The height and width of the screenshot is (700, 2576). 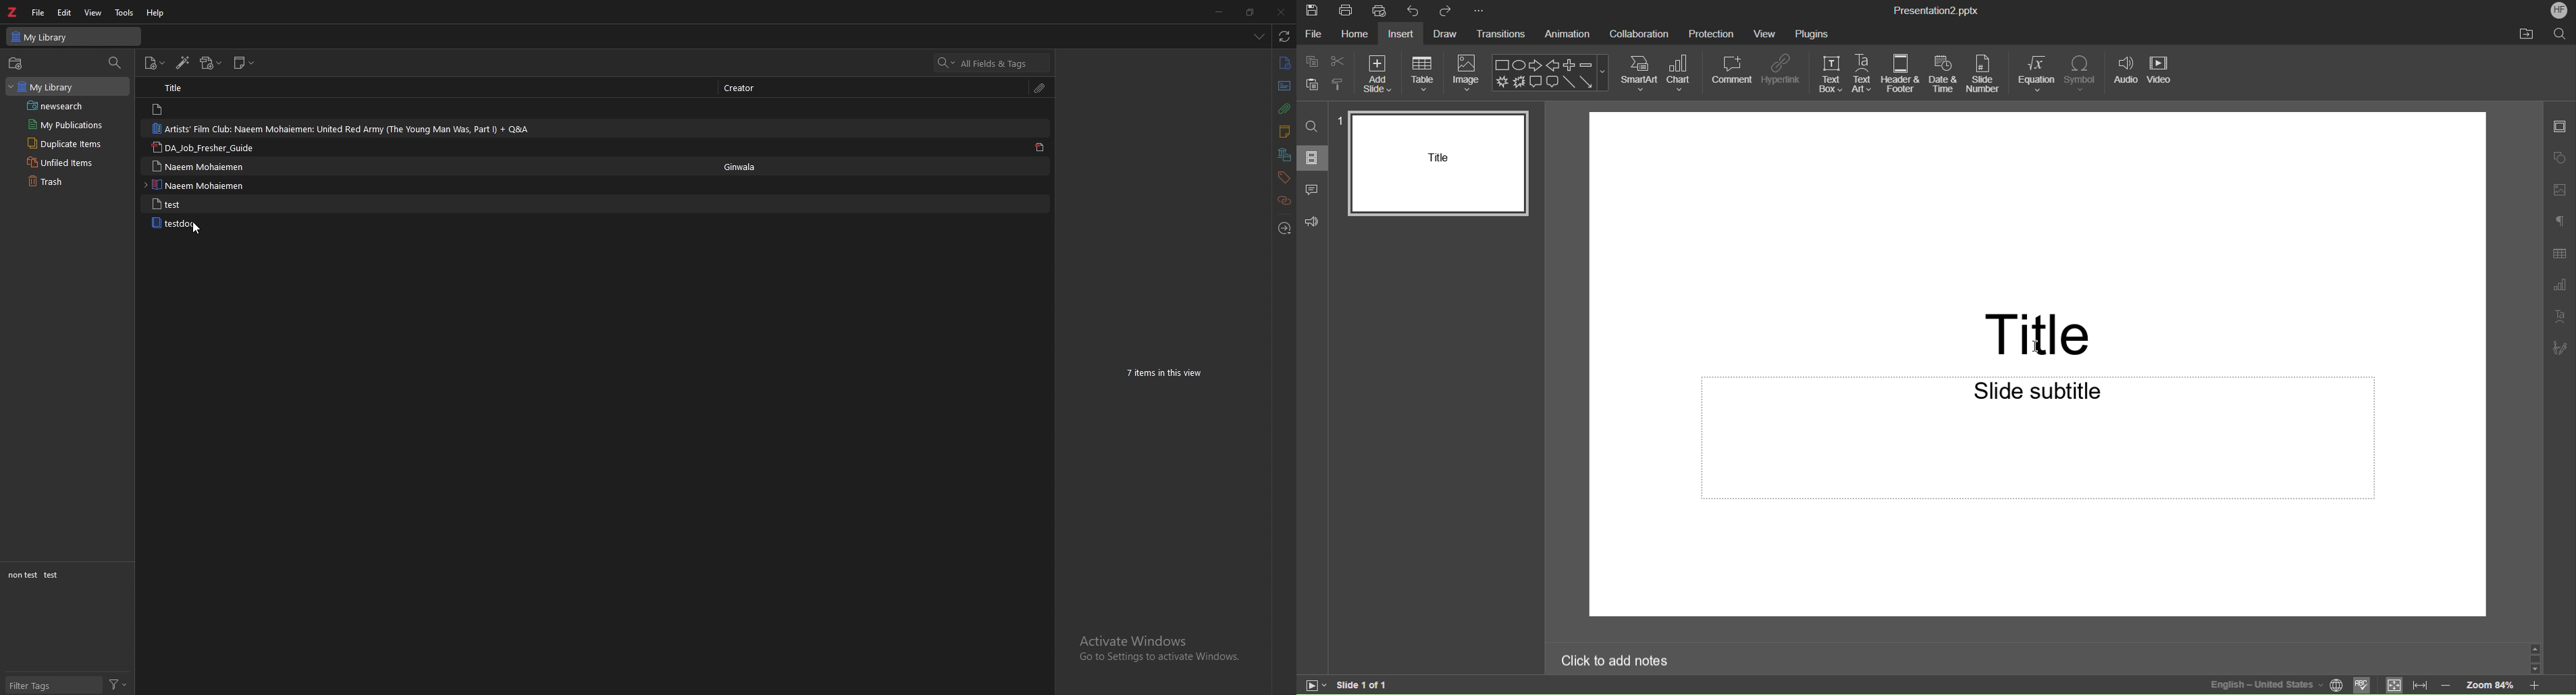 I want to click on note, so click(x=186, y=109).